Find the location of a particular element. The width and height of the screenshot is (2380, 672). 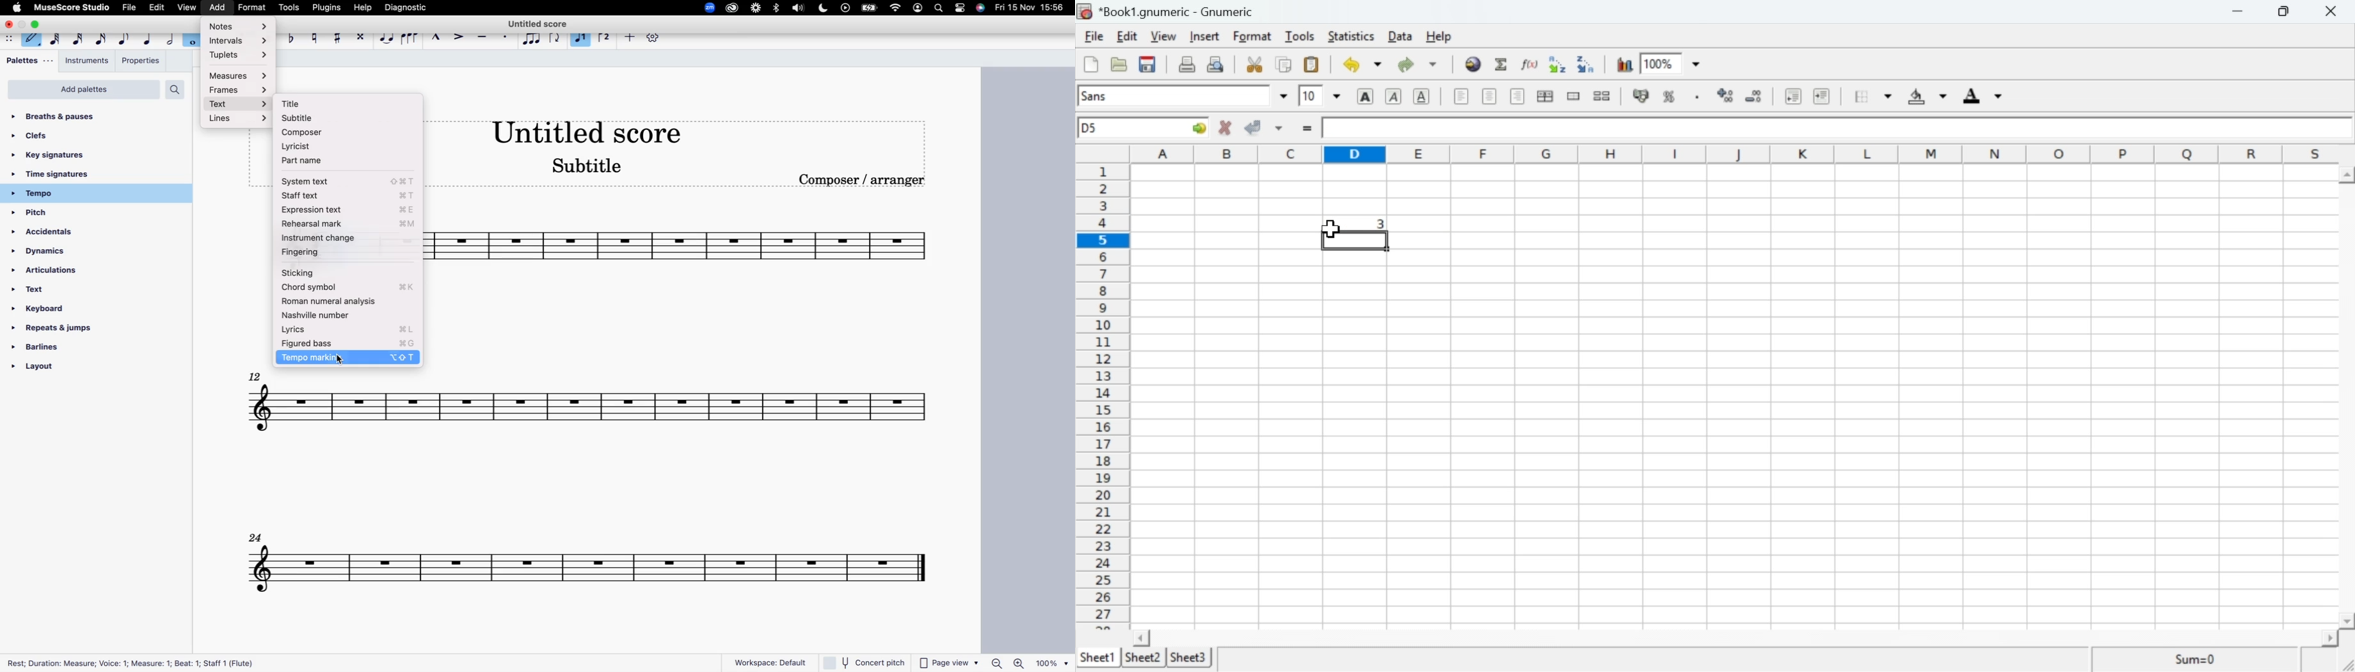

Format selection as accounting is located at coordinates (1640, 96).